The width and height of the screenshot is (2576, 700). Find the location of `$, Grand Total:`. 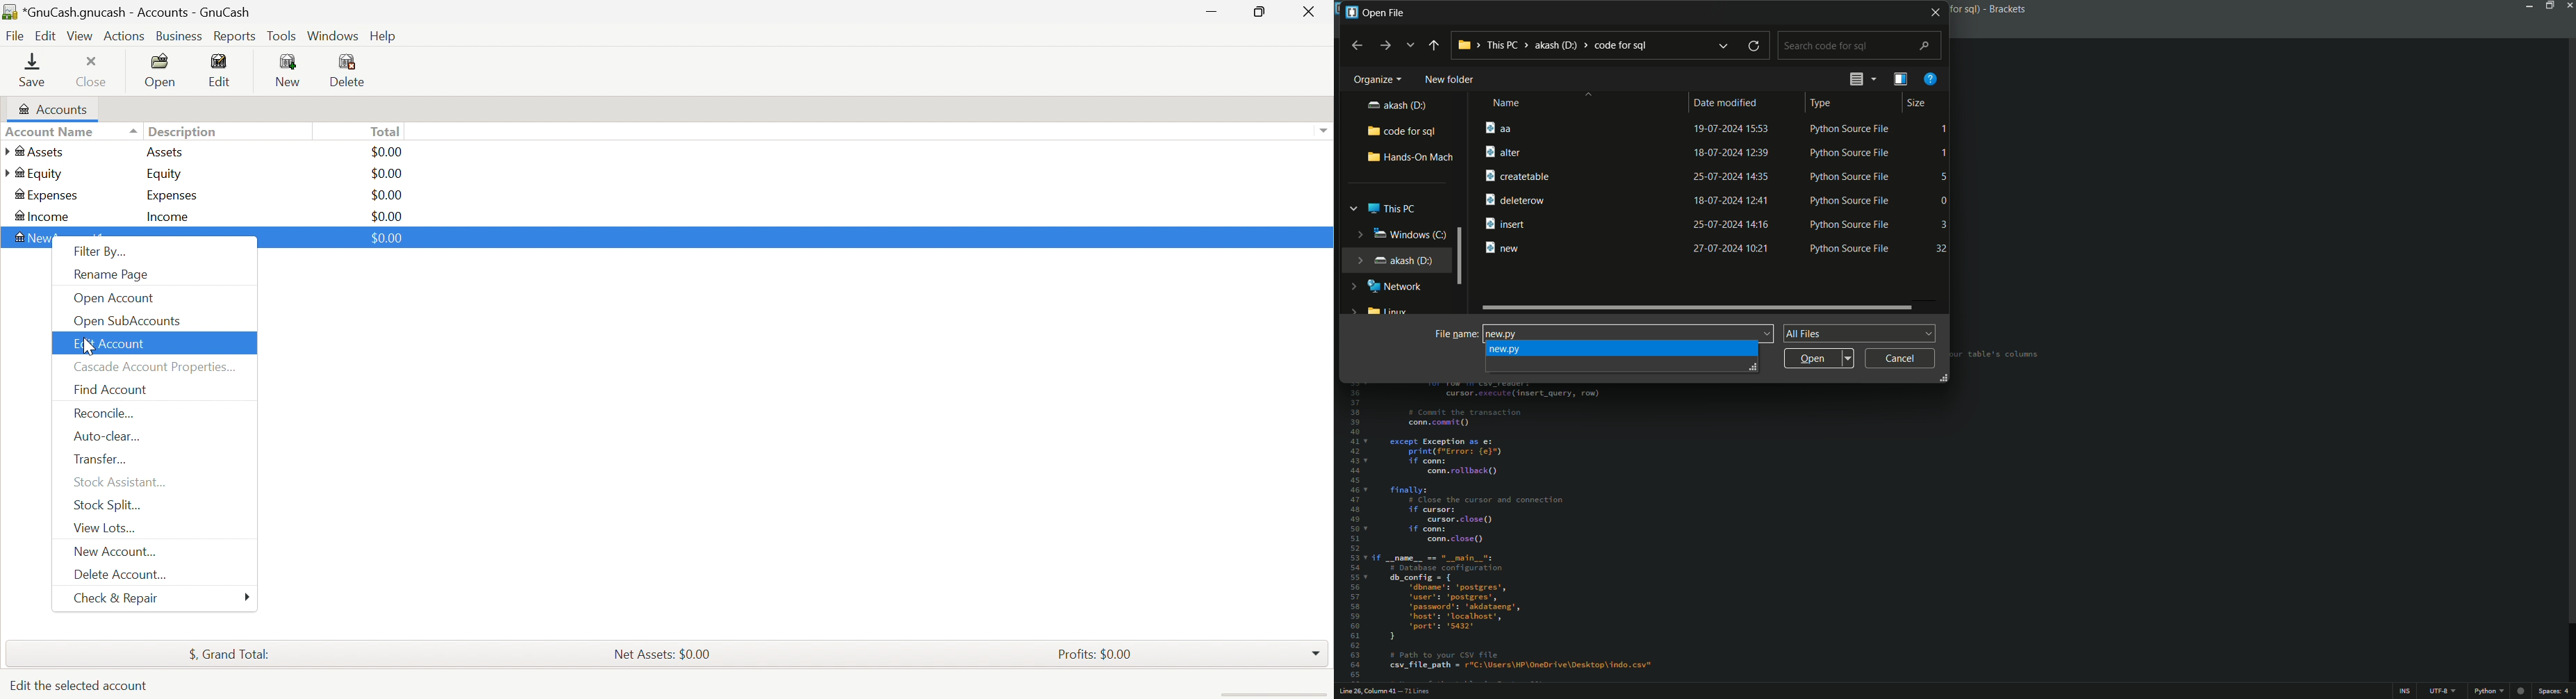

$, Grand Total: is located at coordinates (233, 654).